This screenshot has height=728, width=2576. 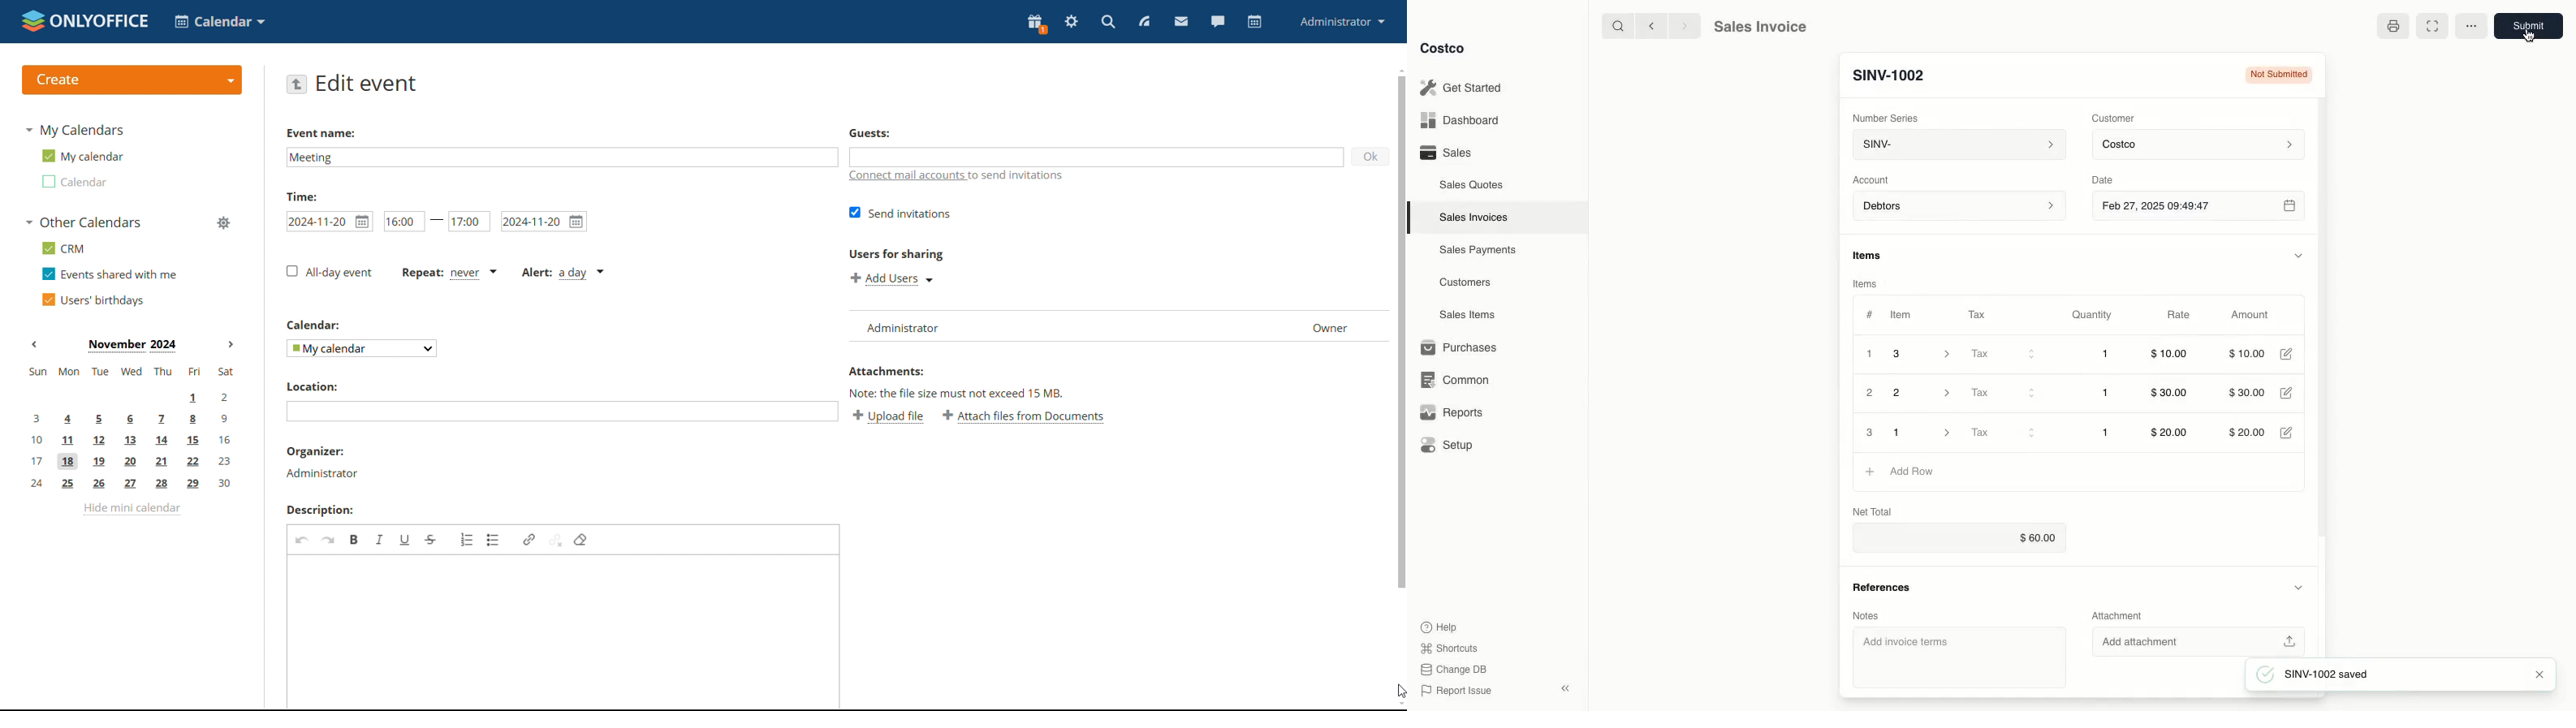 I want to click on backward, so click(x=1648, y=25).